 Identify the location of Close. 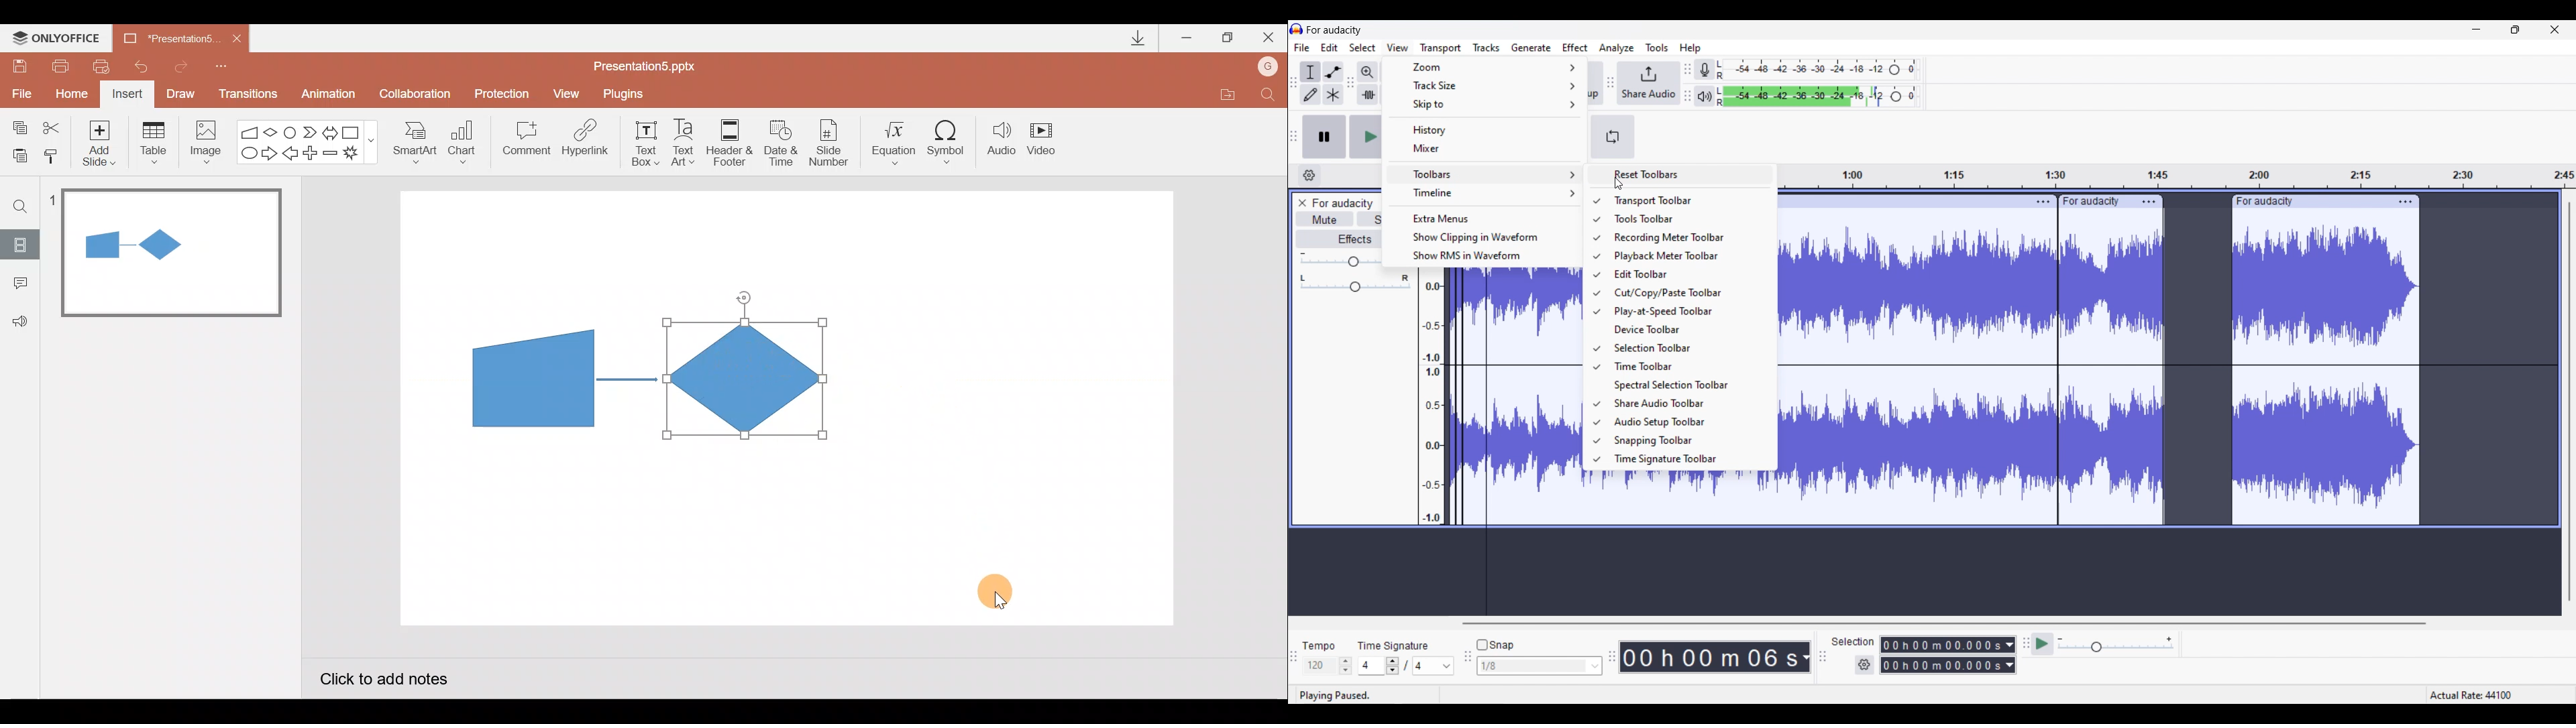
(1269, 40).